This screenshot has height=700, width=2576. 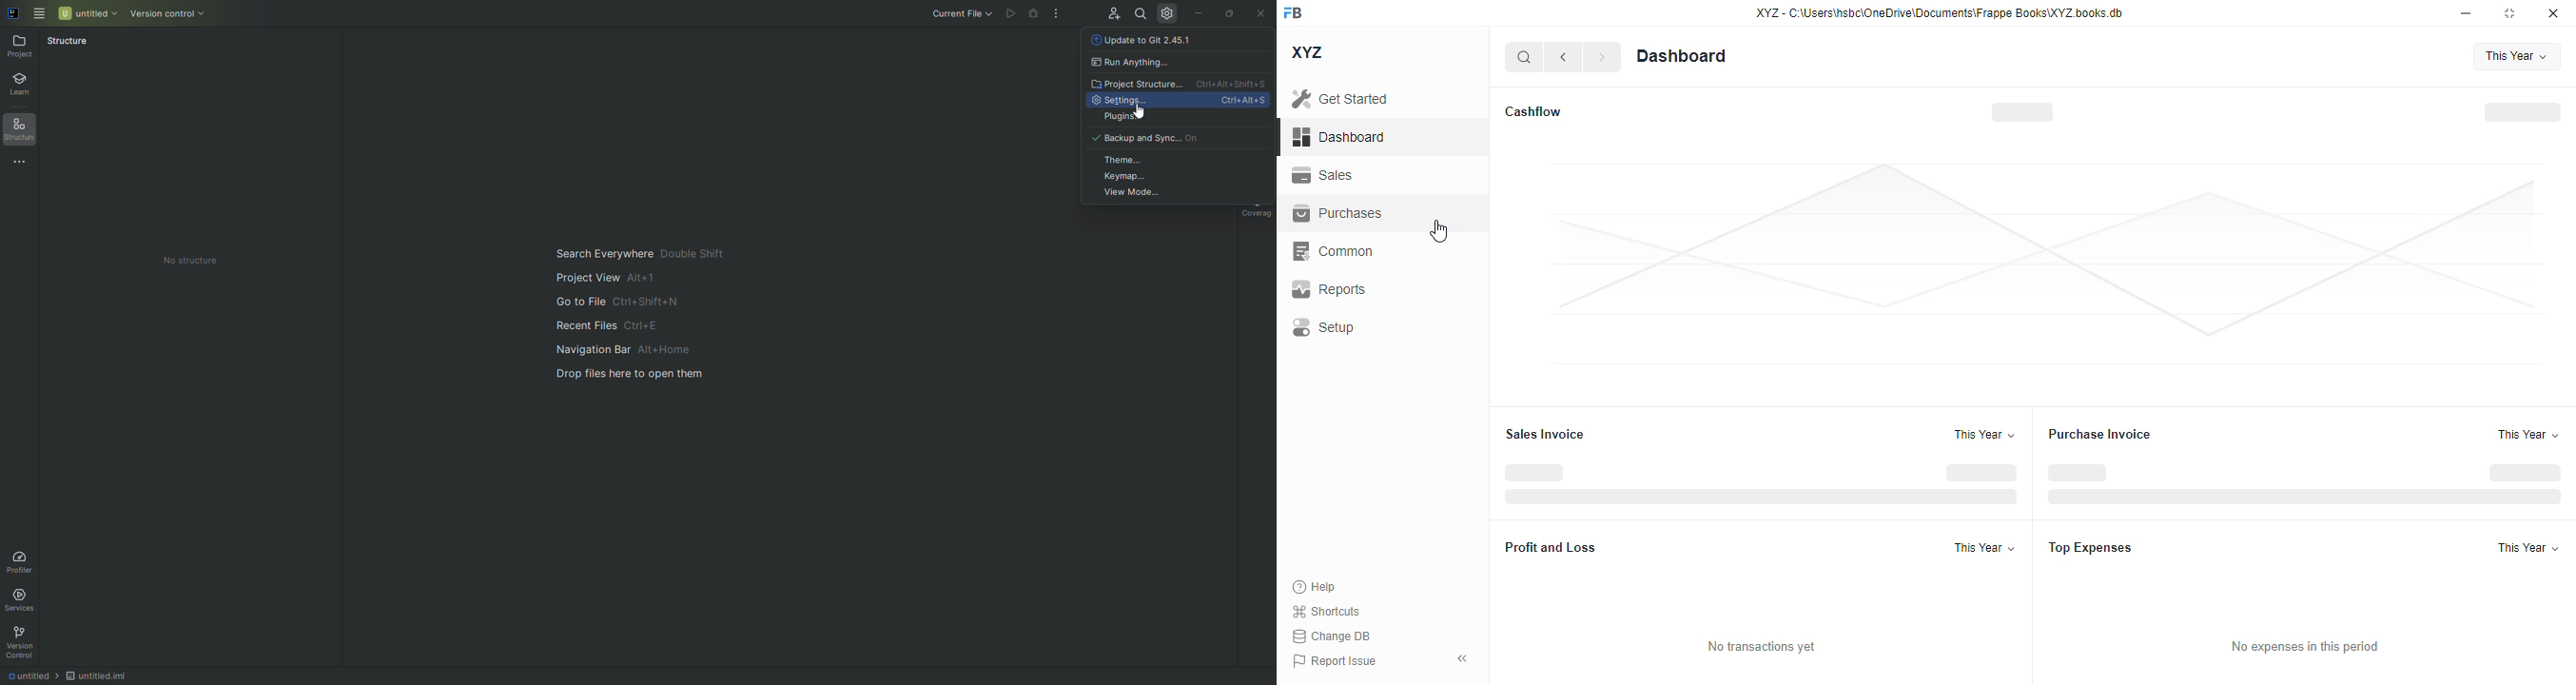 What do you see at coordinates (1465, 658) in the screenshot?
I see `toggle sidebar` at bounding box center [1465, 658].